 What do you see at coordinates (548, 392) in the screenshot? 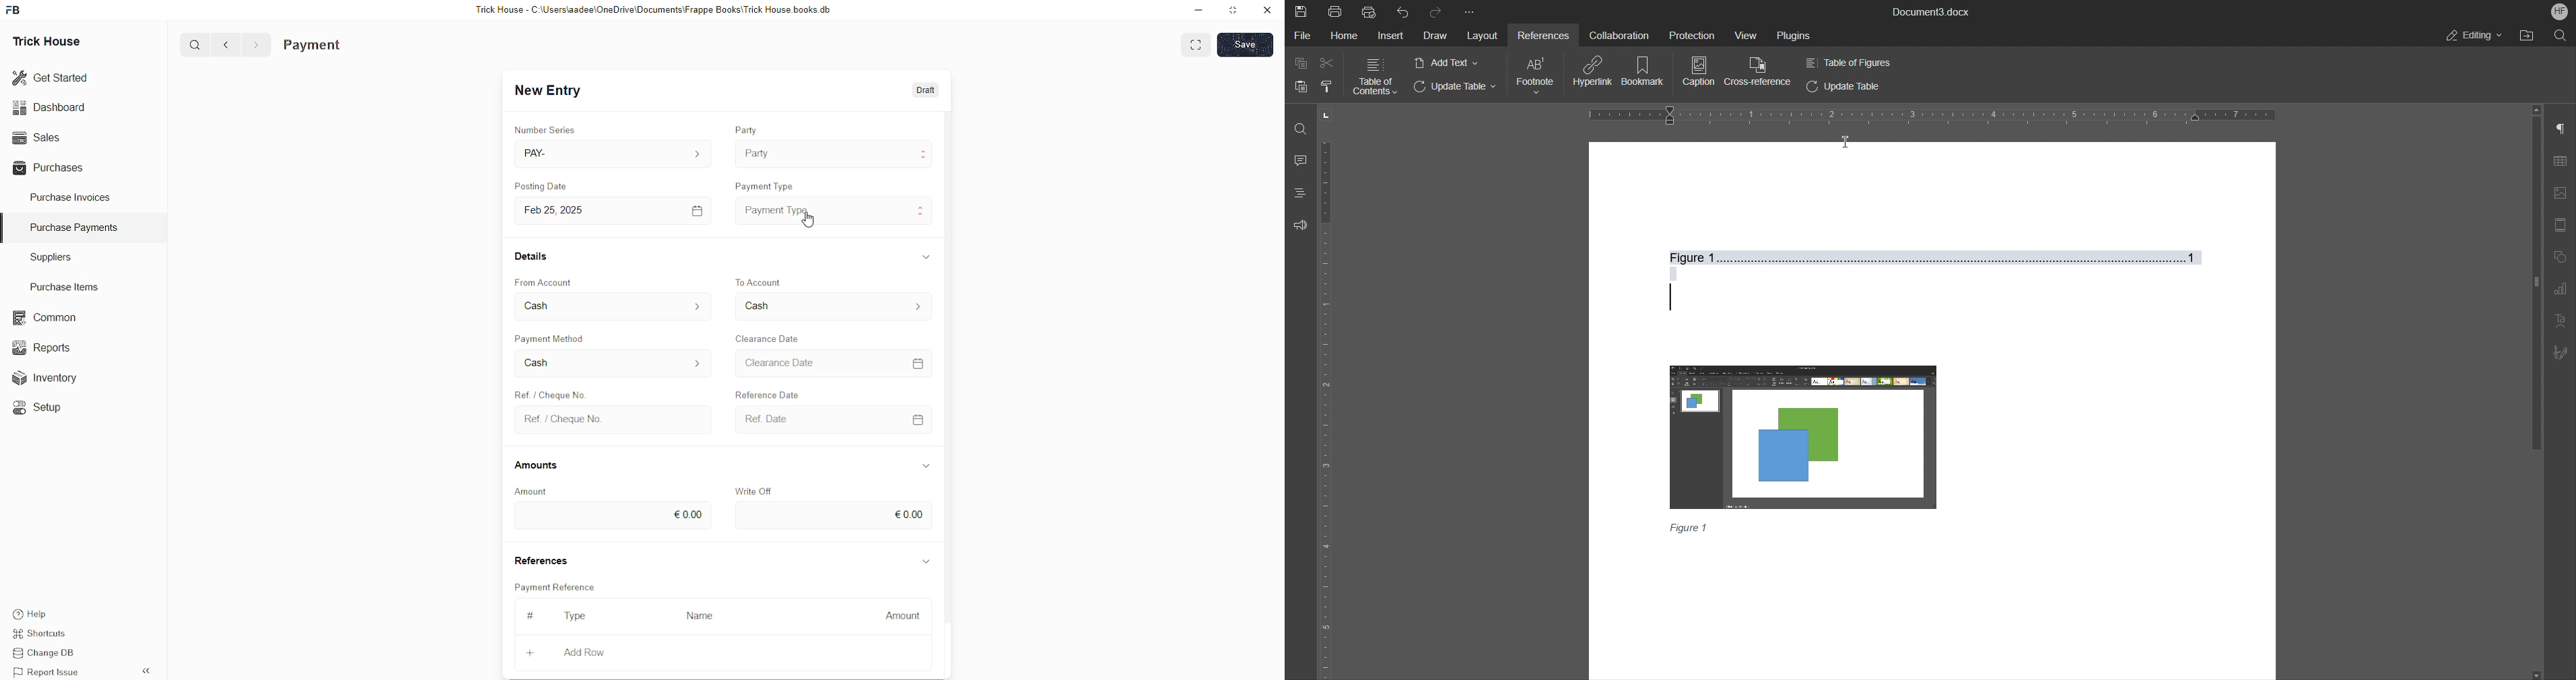
I see `Create` at bounding box center [548, 392].